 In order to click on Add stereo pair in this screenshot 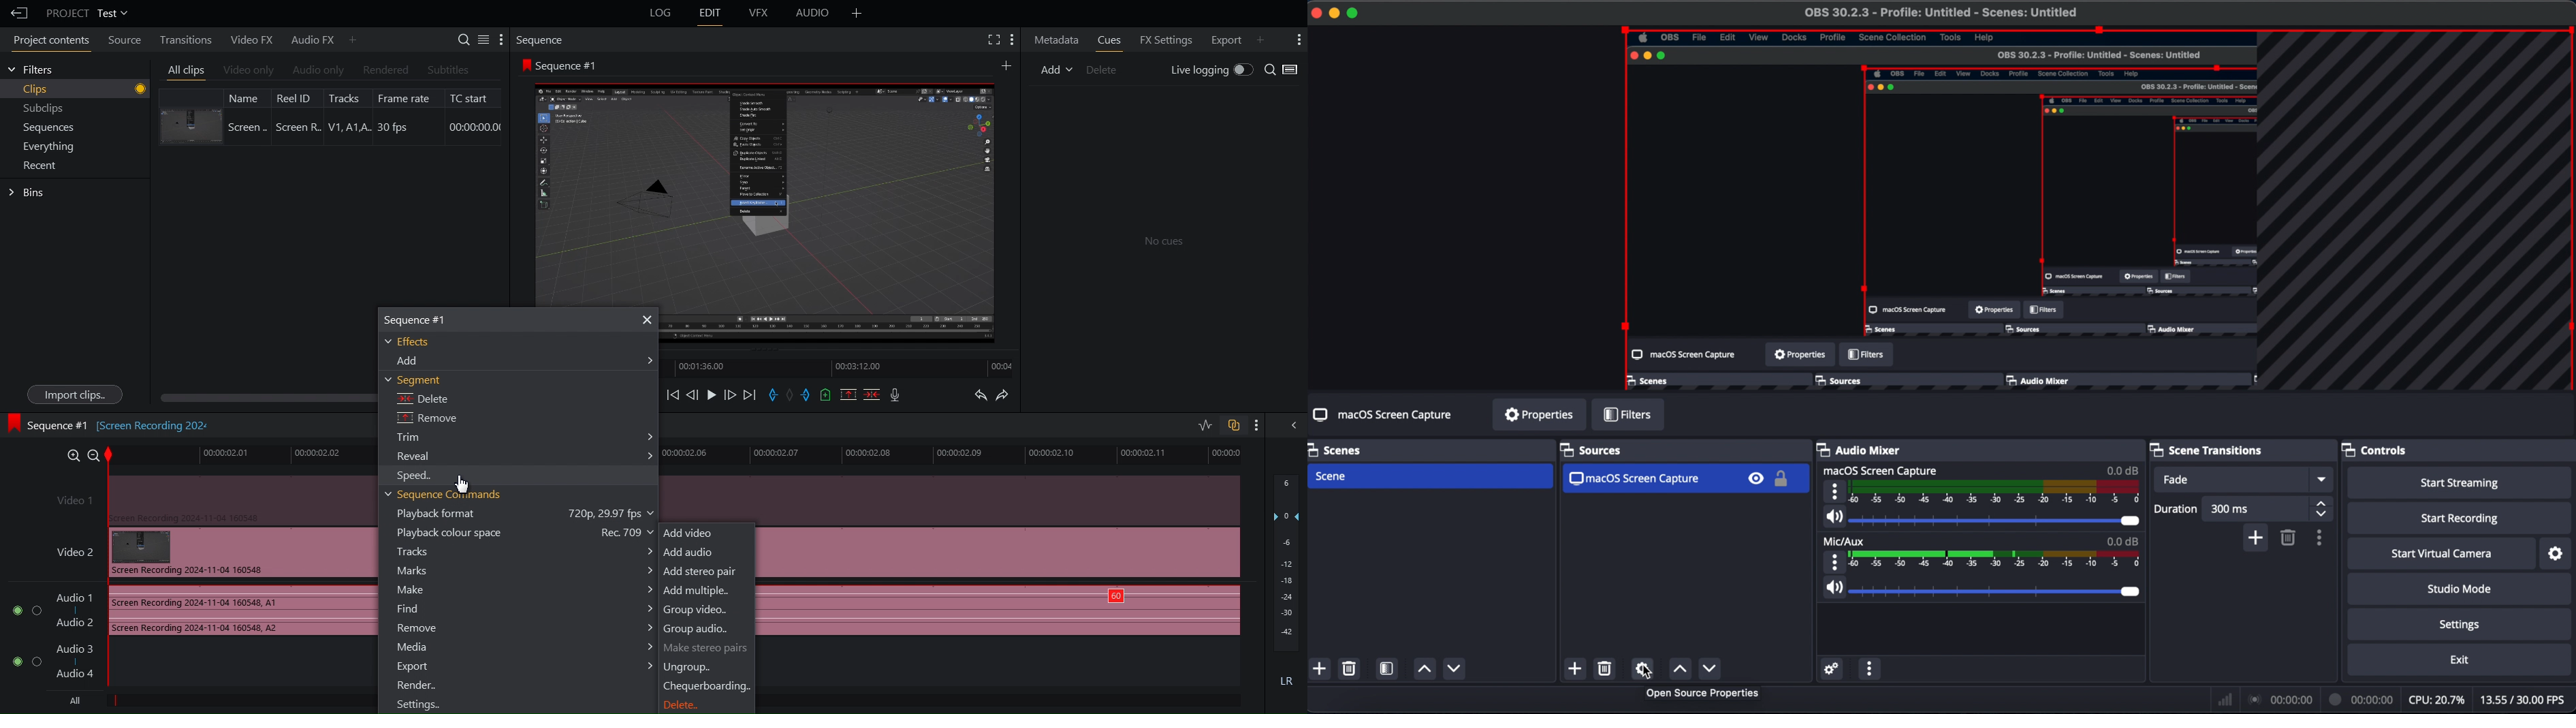, I will do `click(702, 570)`.